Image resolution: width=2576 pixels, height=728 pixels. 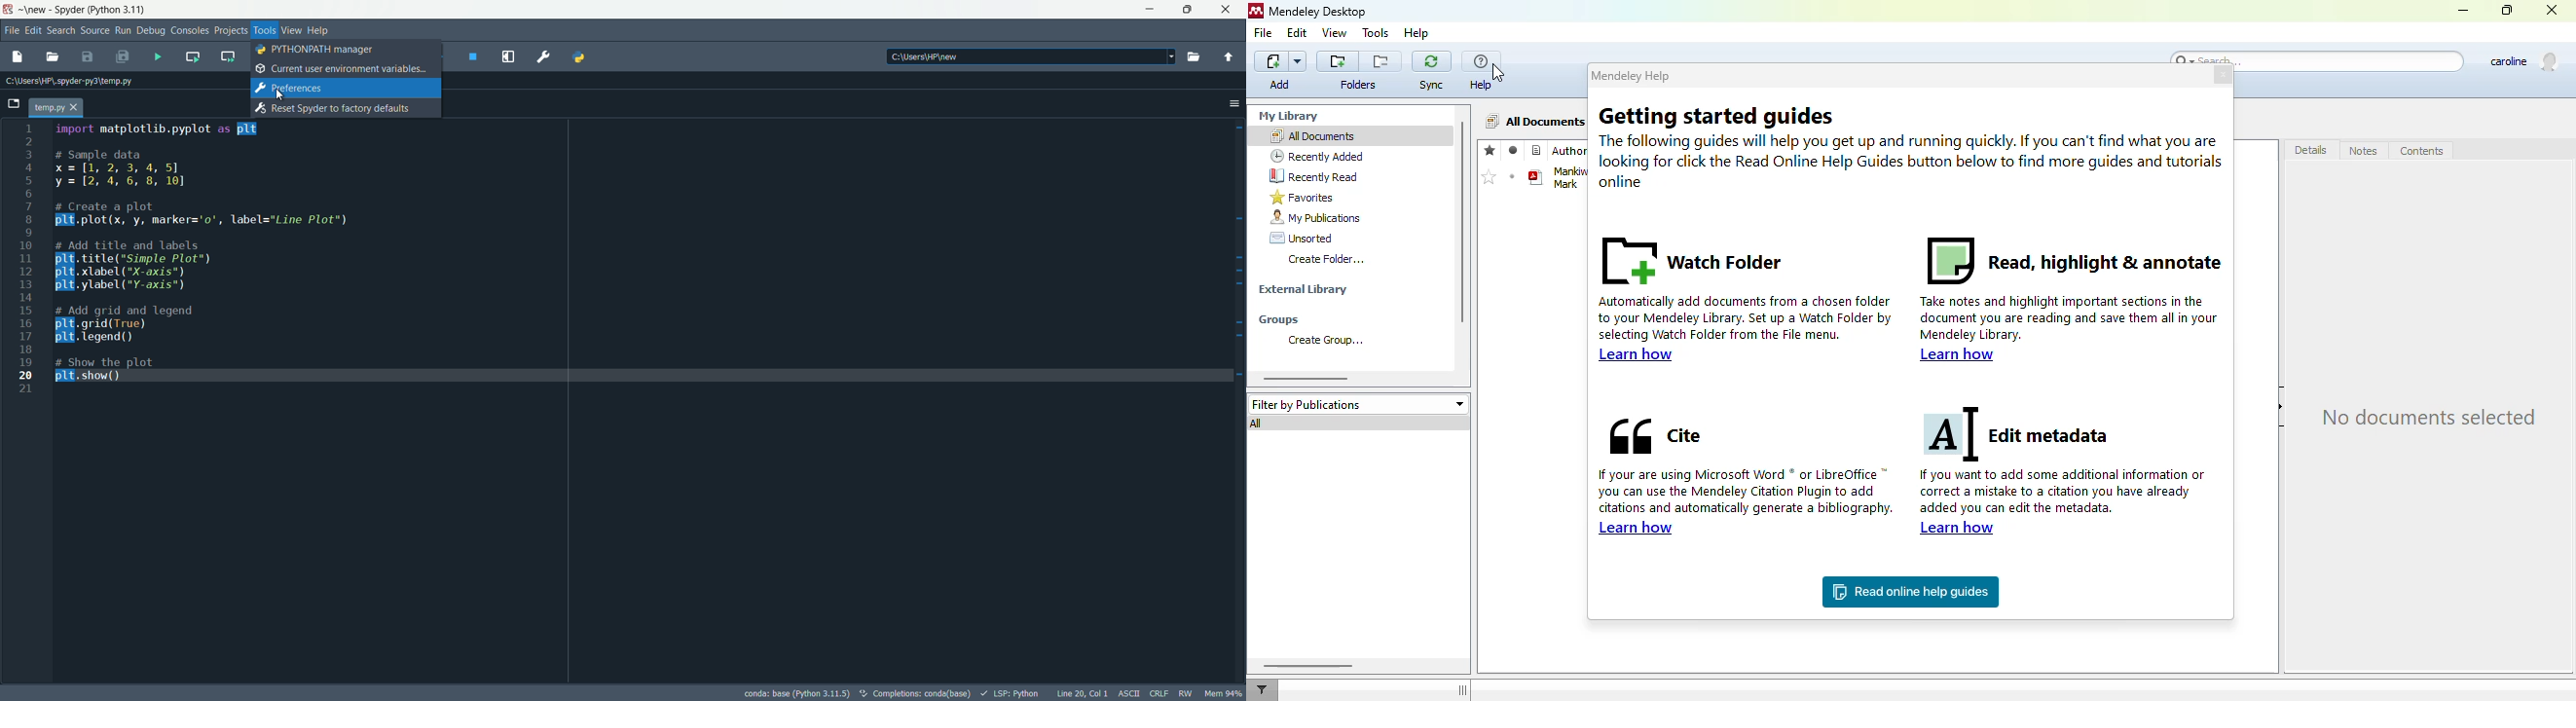 What do you see at coordinates (123, 29) in the screenshot?
I see `run` at bounding box center [123, 29].